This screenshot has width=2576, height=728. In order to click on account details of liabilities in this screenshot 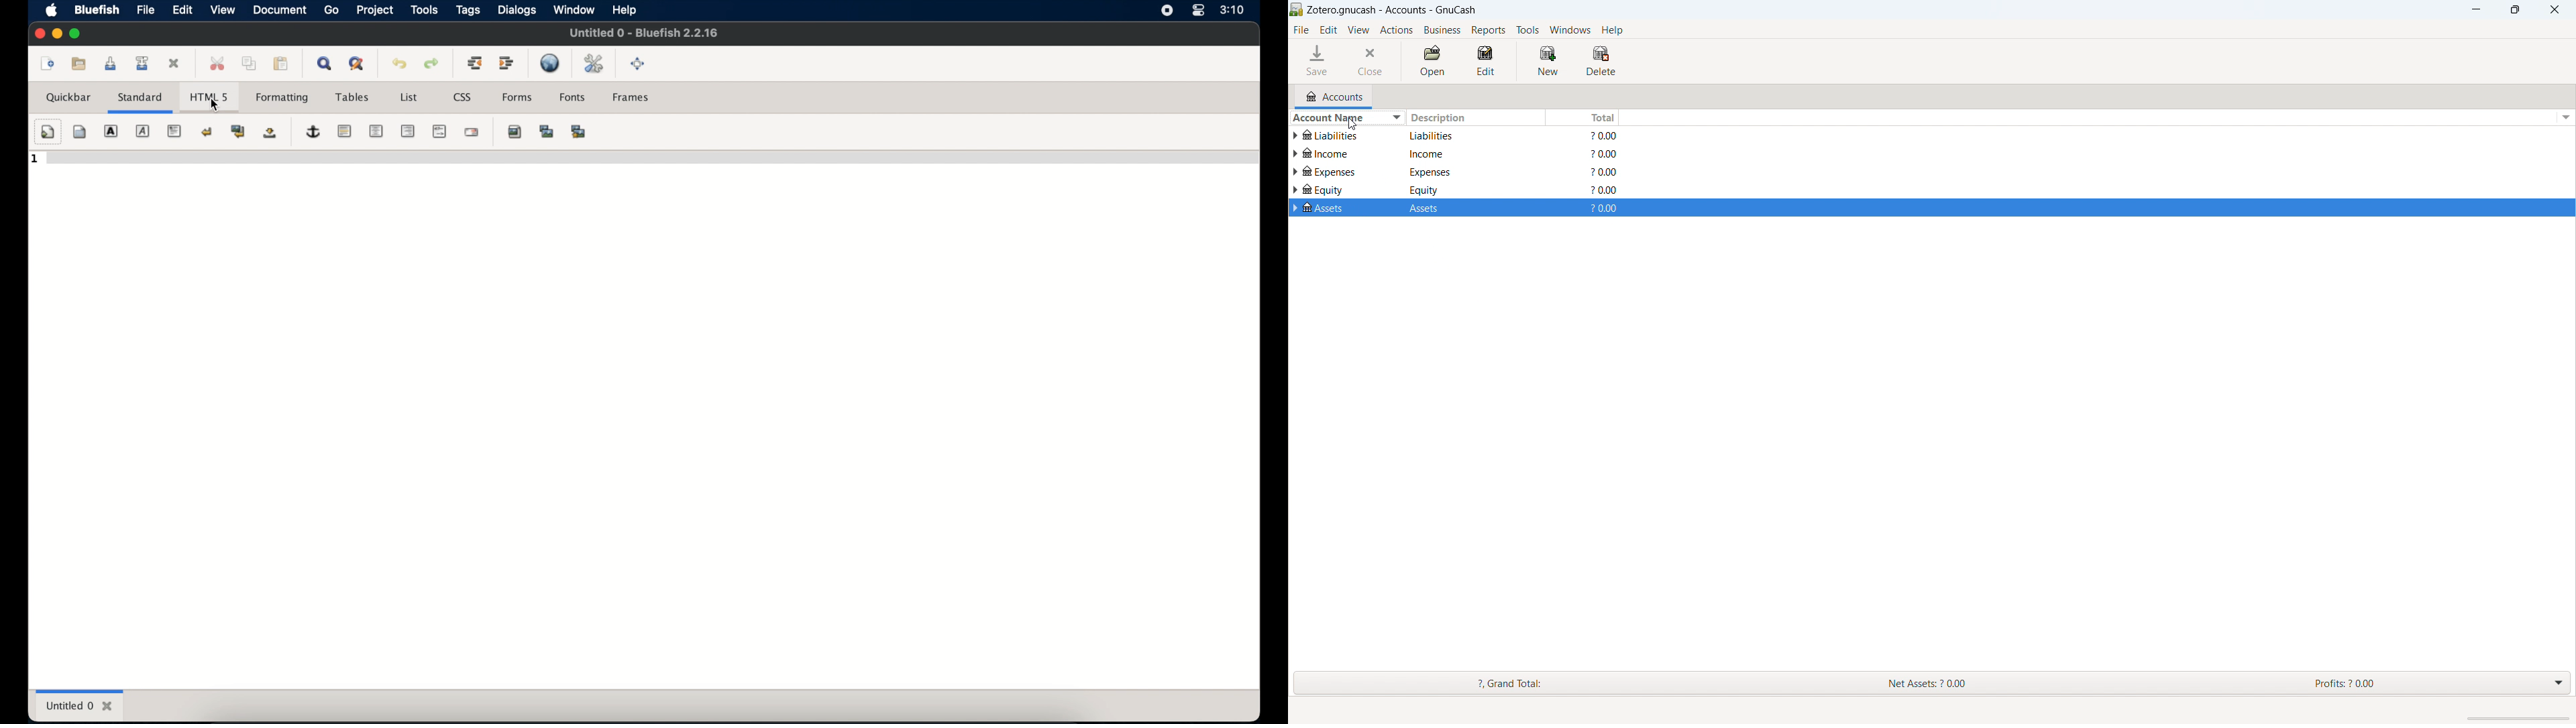, I will do `click(1471, 136)`.